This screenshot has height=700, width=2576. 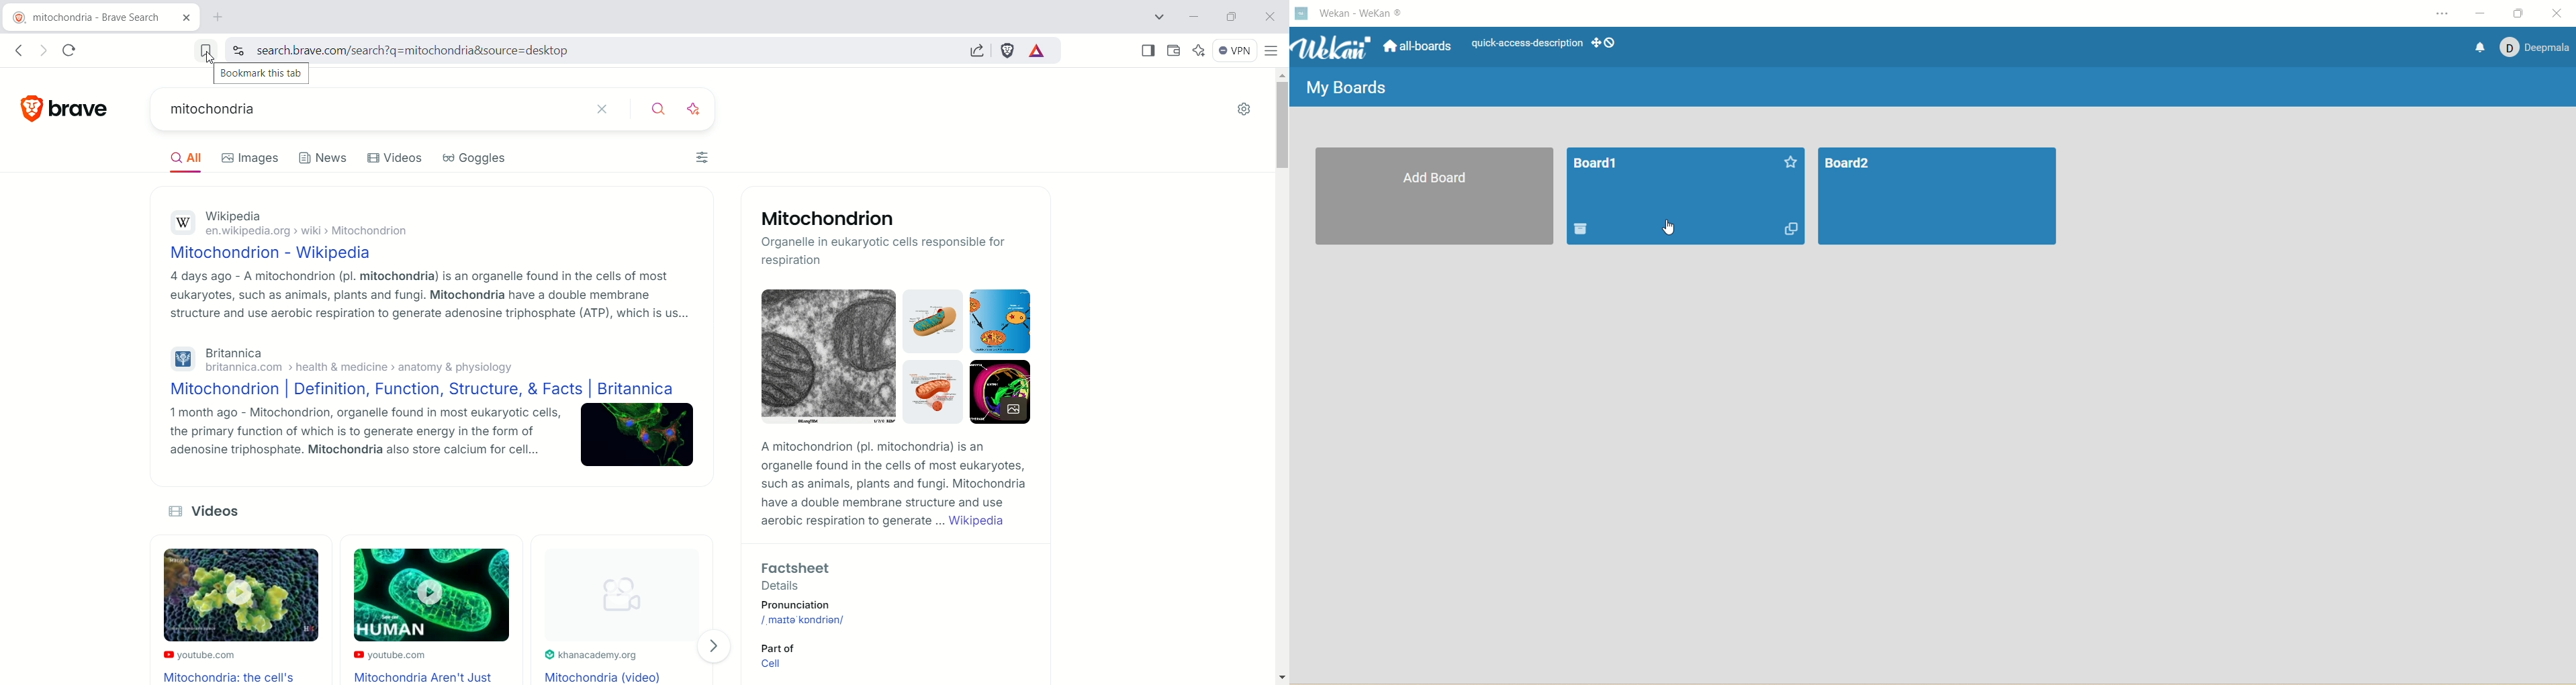 I want to click on Mitochondria: the cell's, so click(x=232, y=677).